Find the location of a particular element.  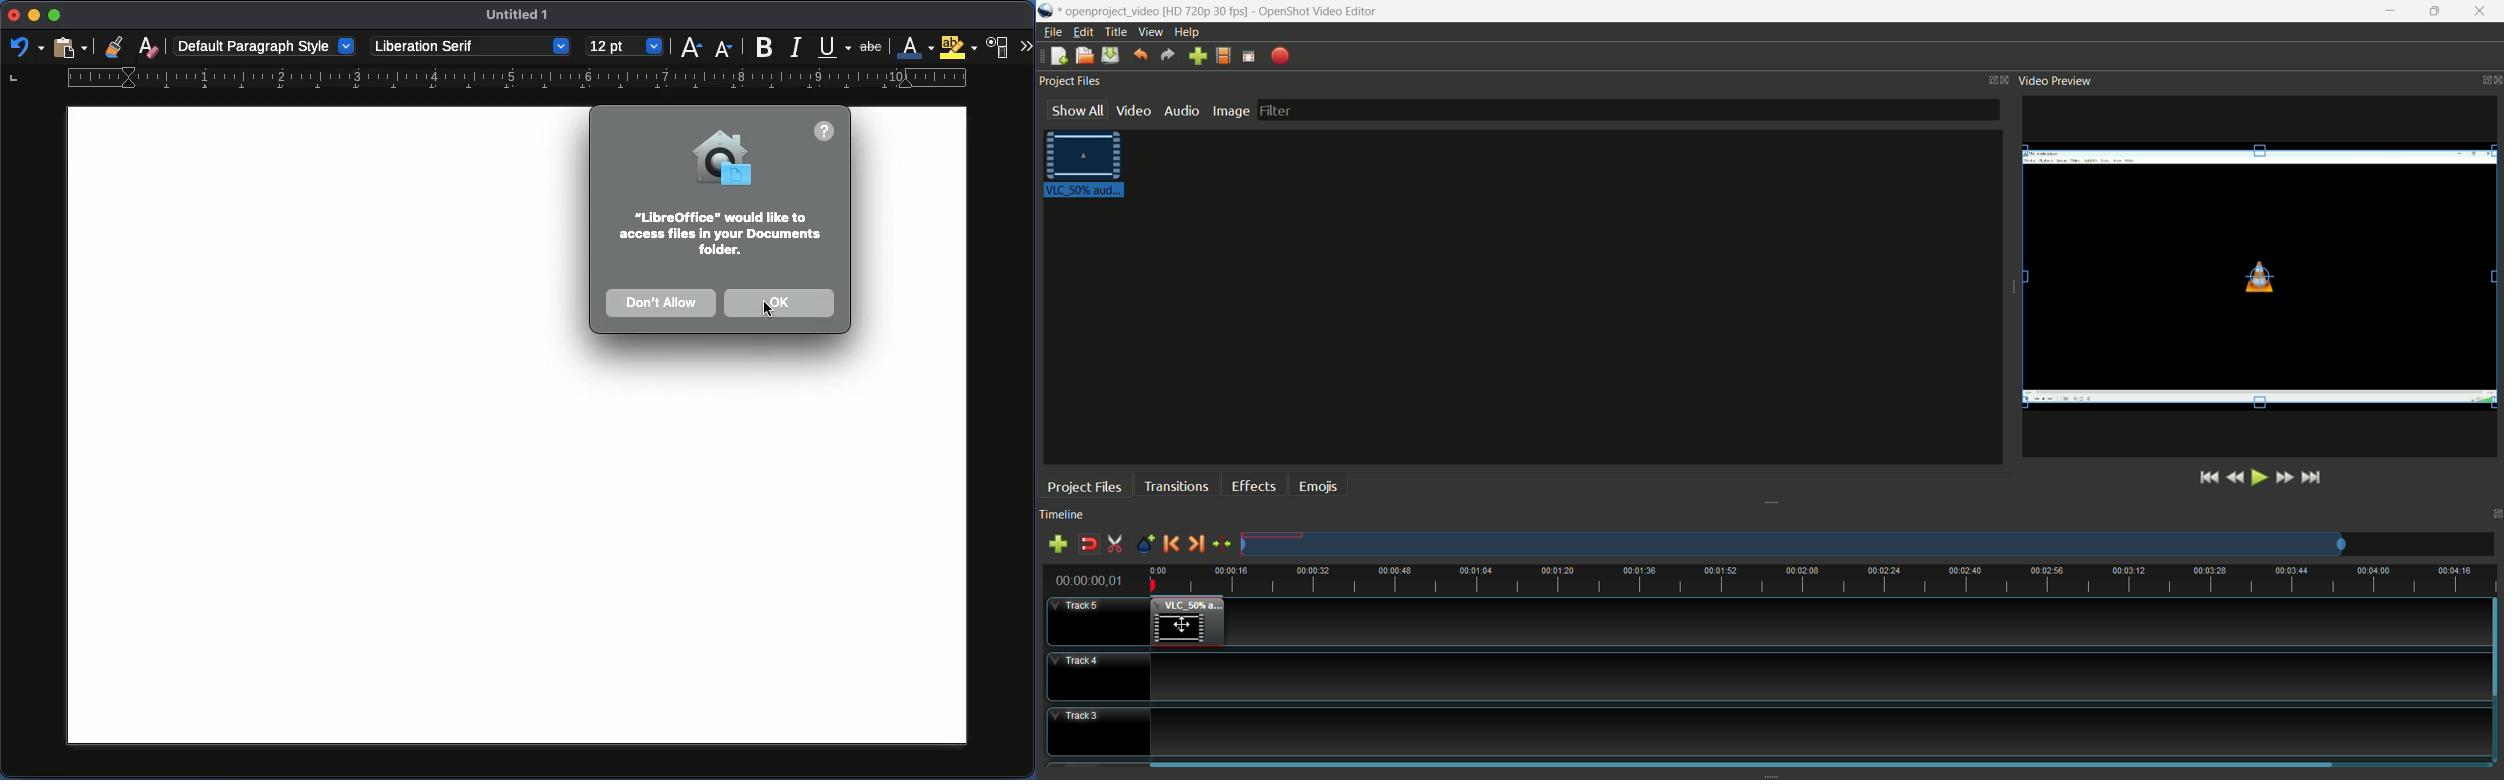

play is located at coordinates (2258, 477).